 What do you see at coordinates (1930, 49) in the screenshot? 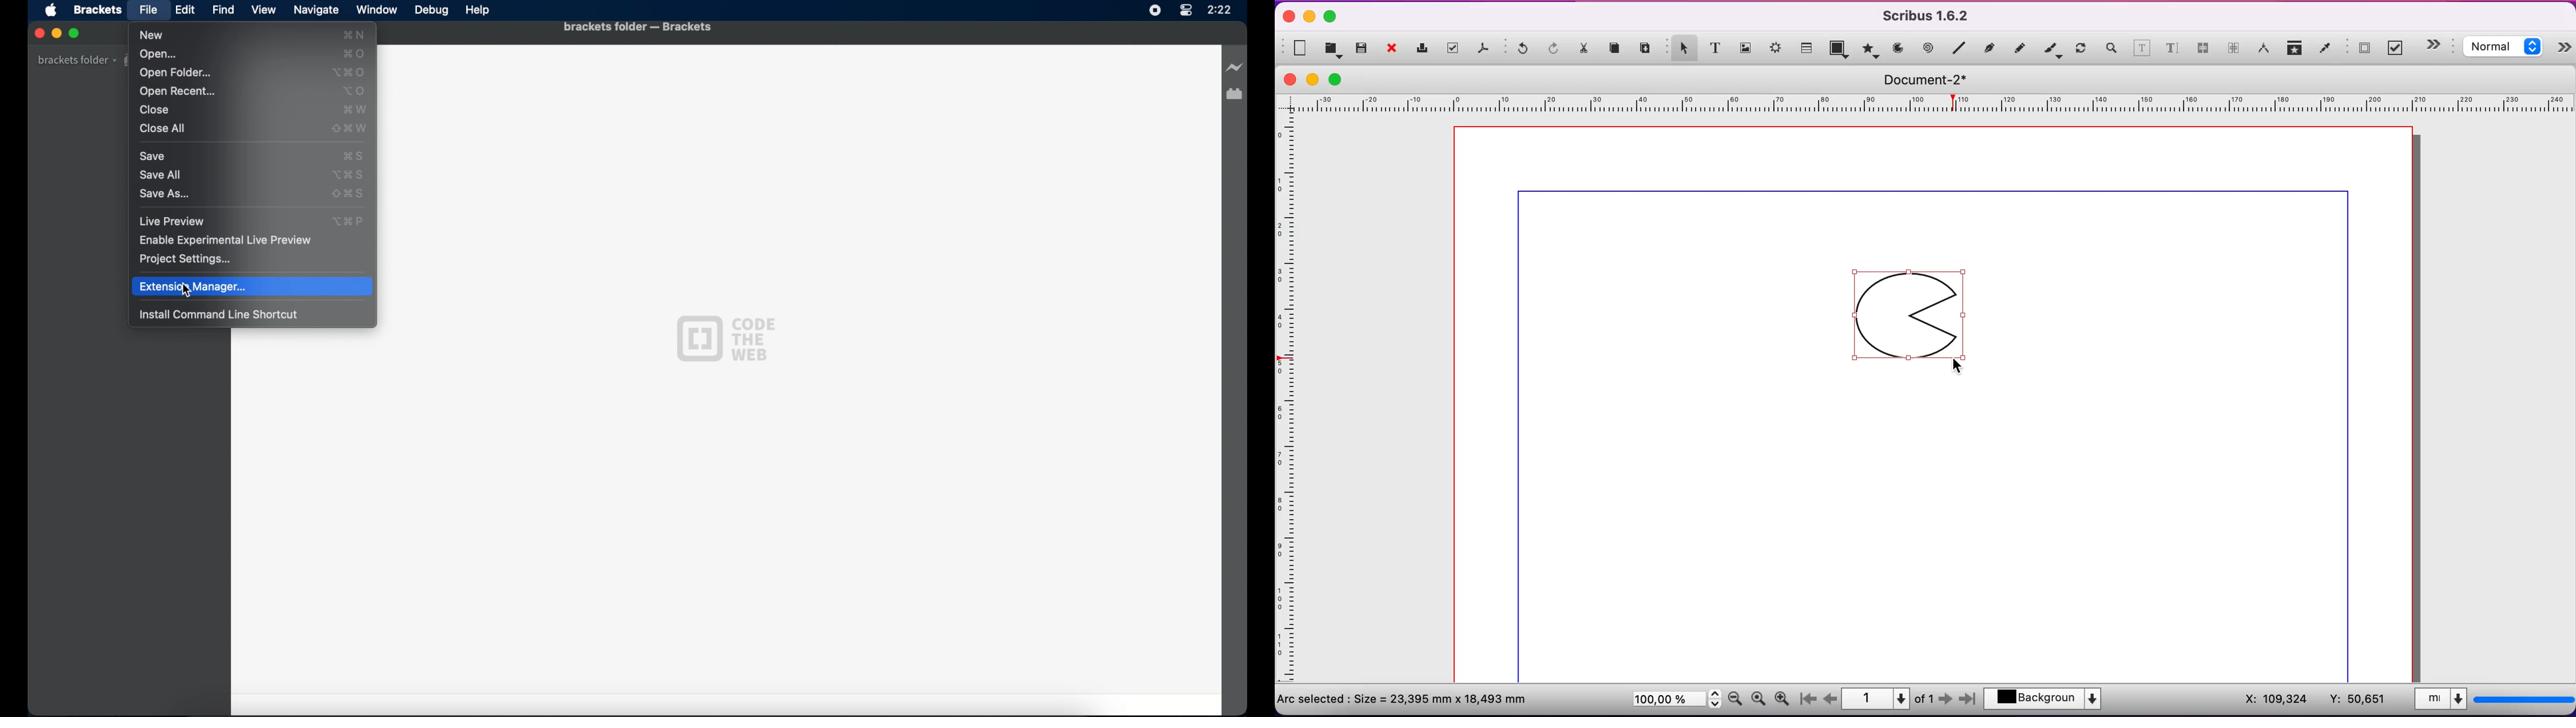
I see `spiral` at bounding box center [1930, 49].